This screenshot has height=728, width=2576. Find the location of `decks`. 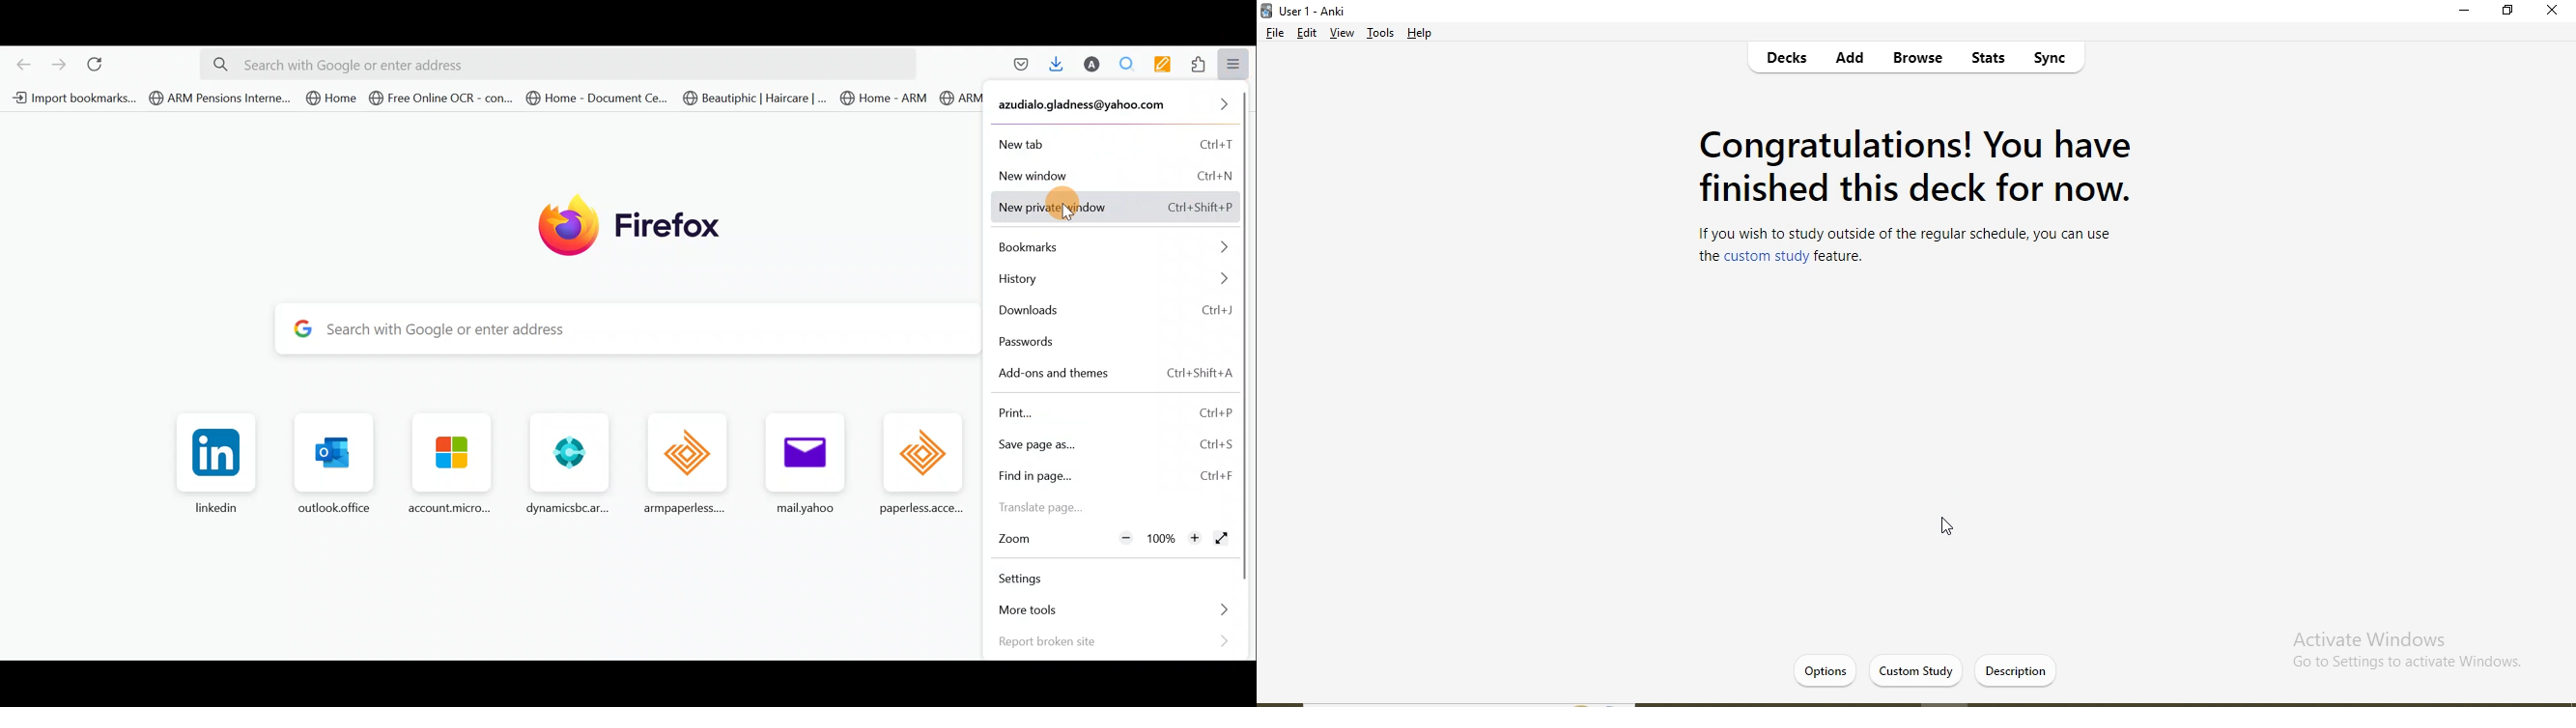

decks is located at coordinates (1790, 61).